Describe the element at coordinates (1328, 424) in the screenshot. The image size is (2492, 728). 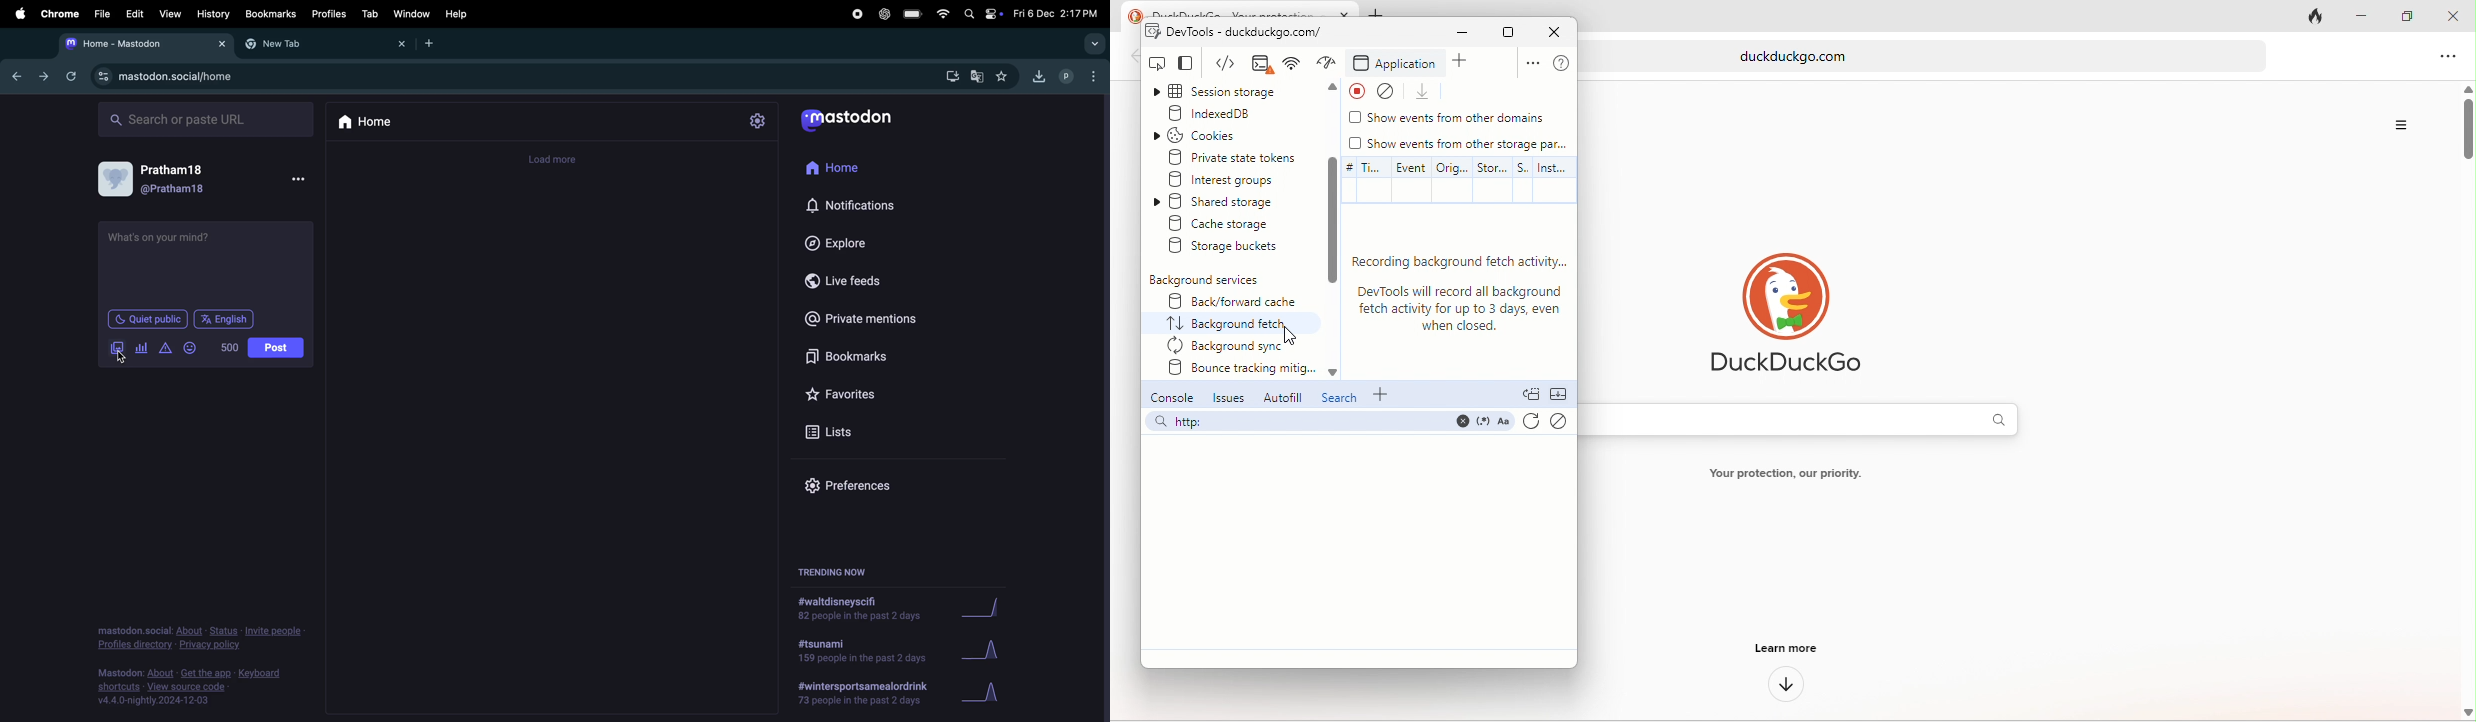
I see `search bar` at that location.